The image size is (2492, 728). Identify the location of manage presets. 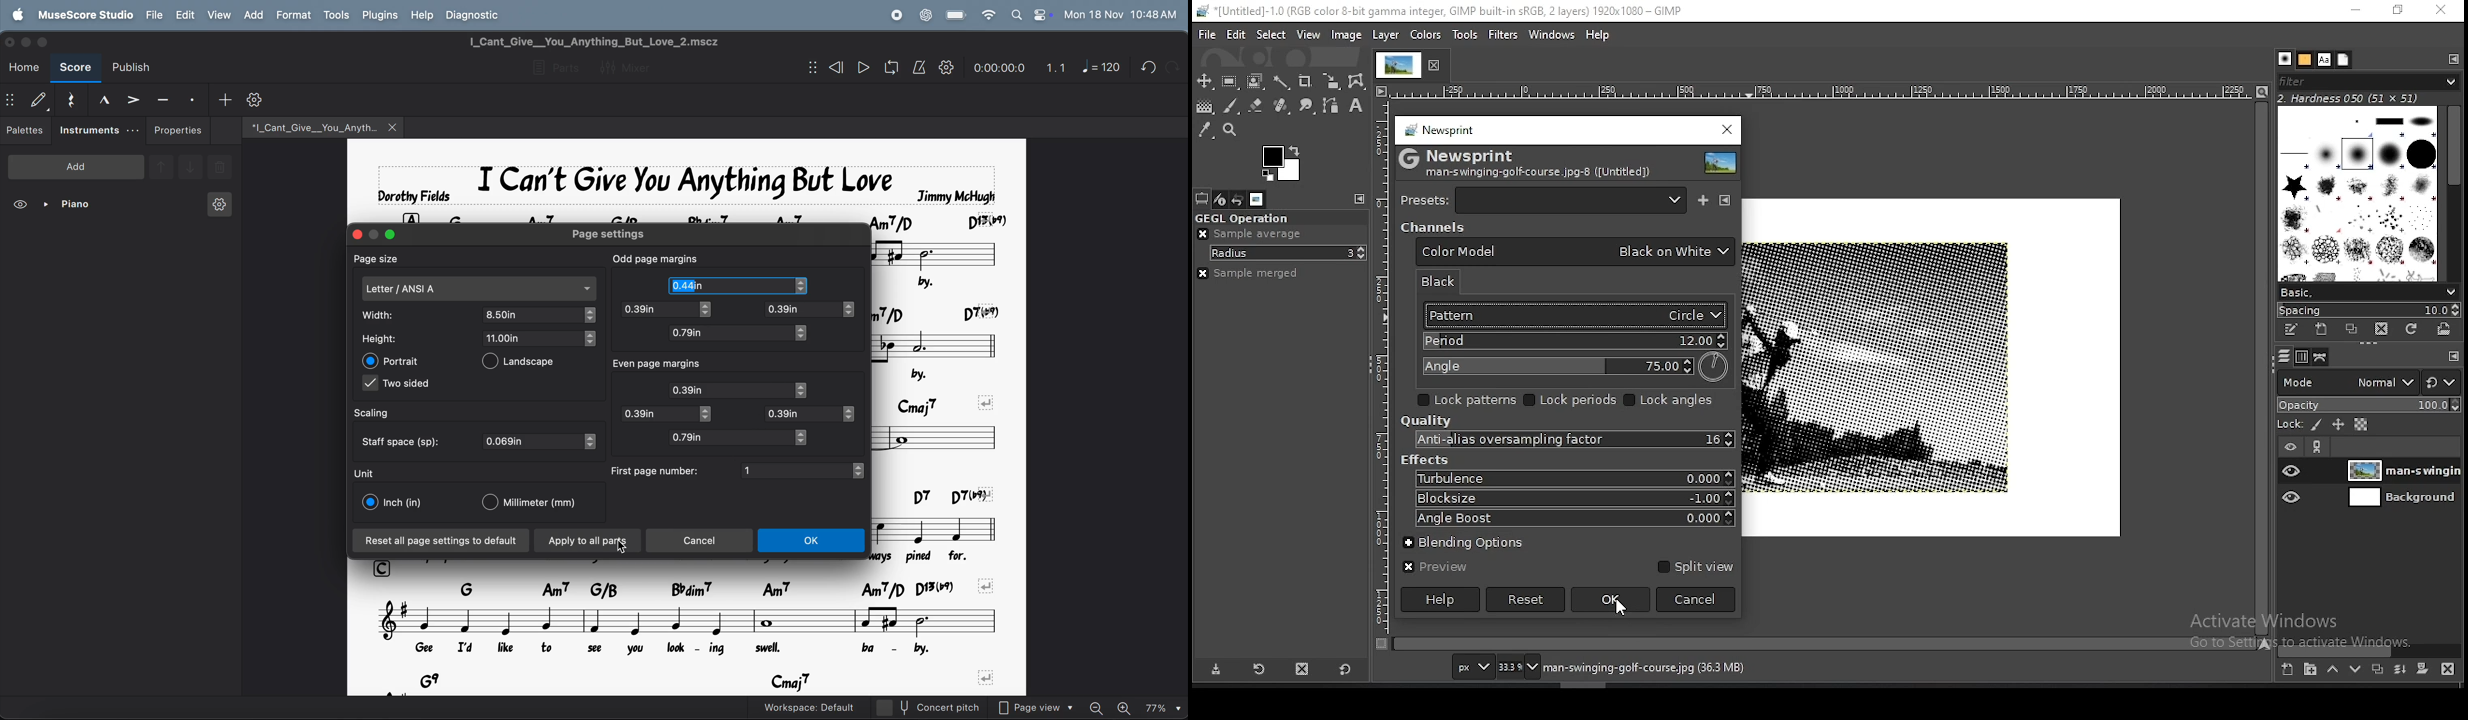
(1725, 199).